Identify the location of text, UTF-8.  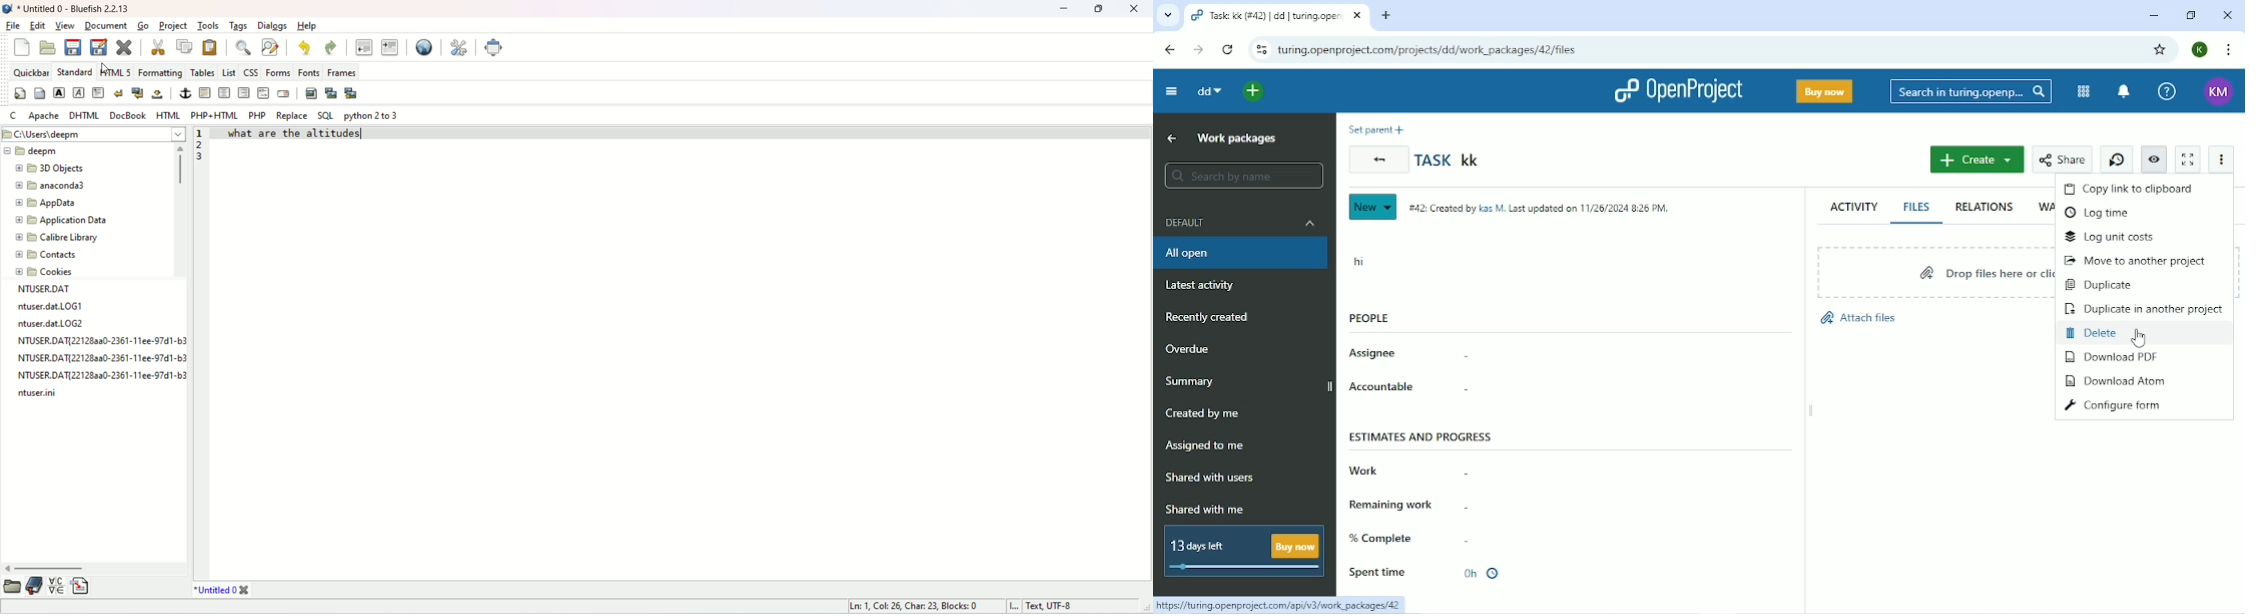
(1069, 606).